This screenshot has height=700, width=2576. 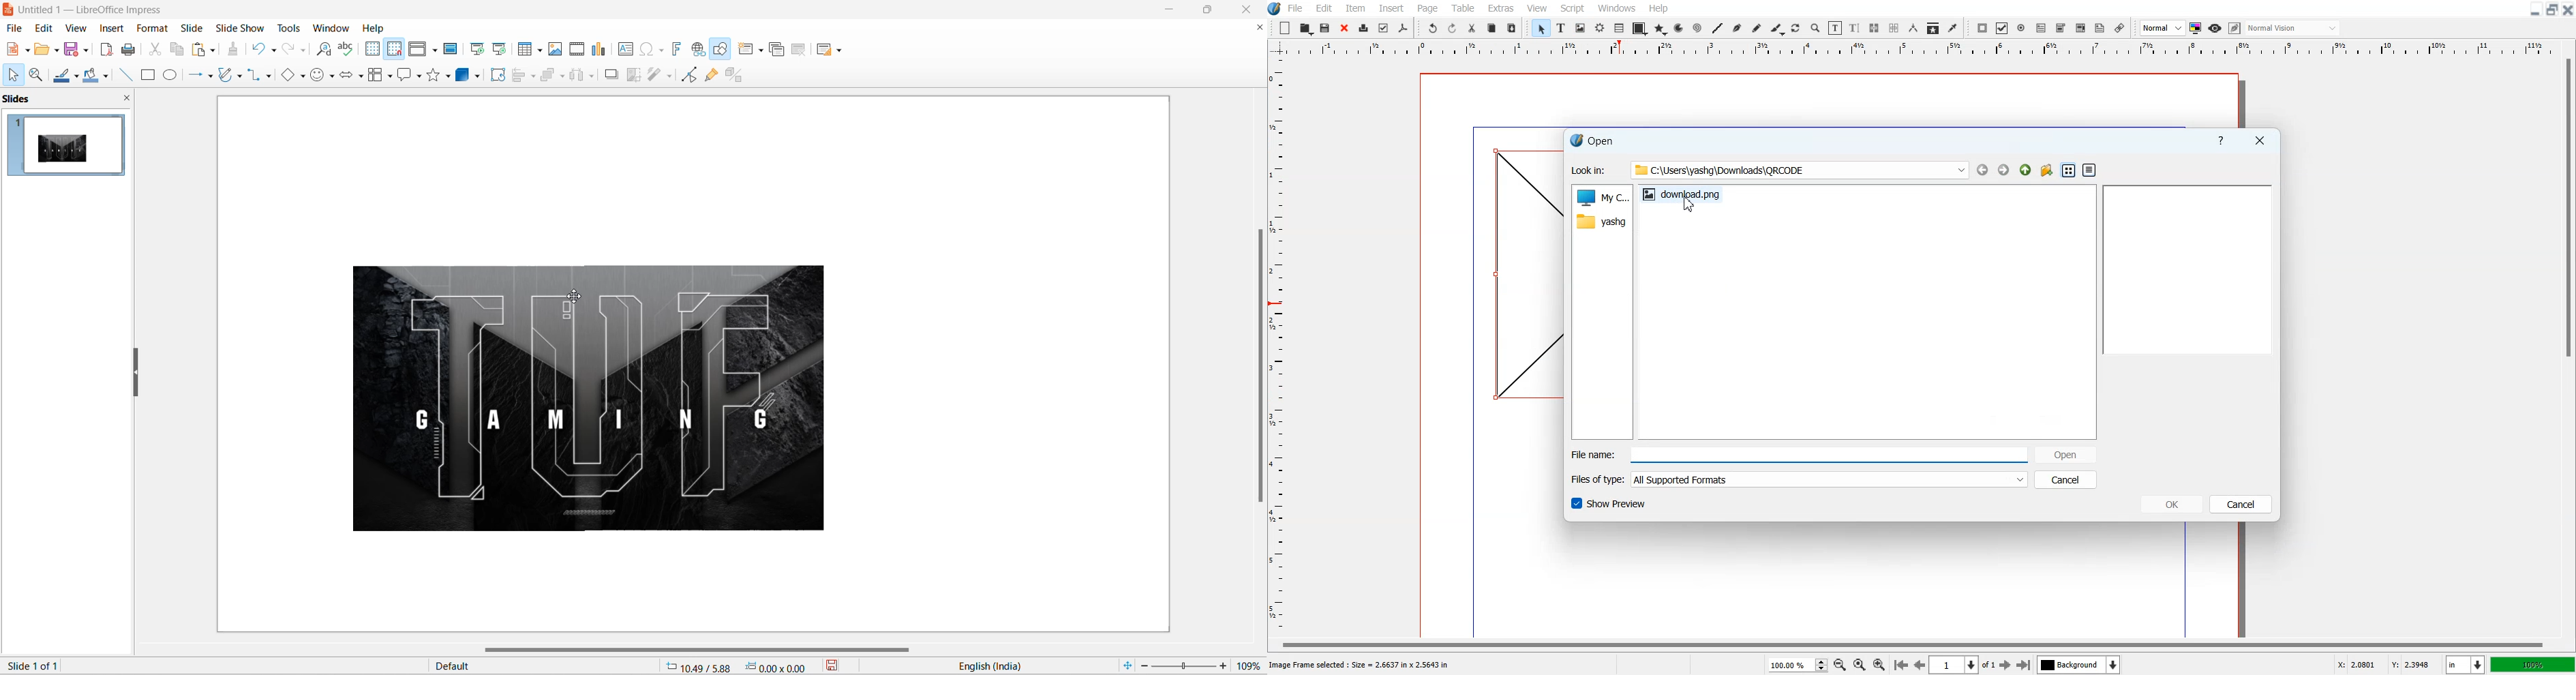 I want to click on PDF Combo Box, so click(x=2061, y=29).